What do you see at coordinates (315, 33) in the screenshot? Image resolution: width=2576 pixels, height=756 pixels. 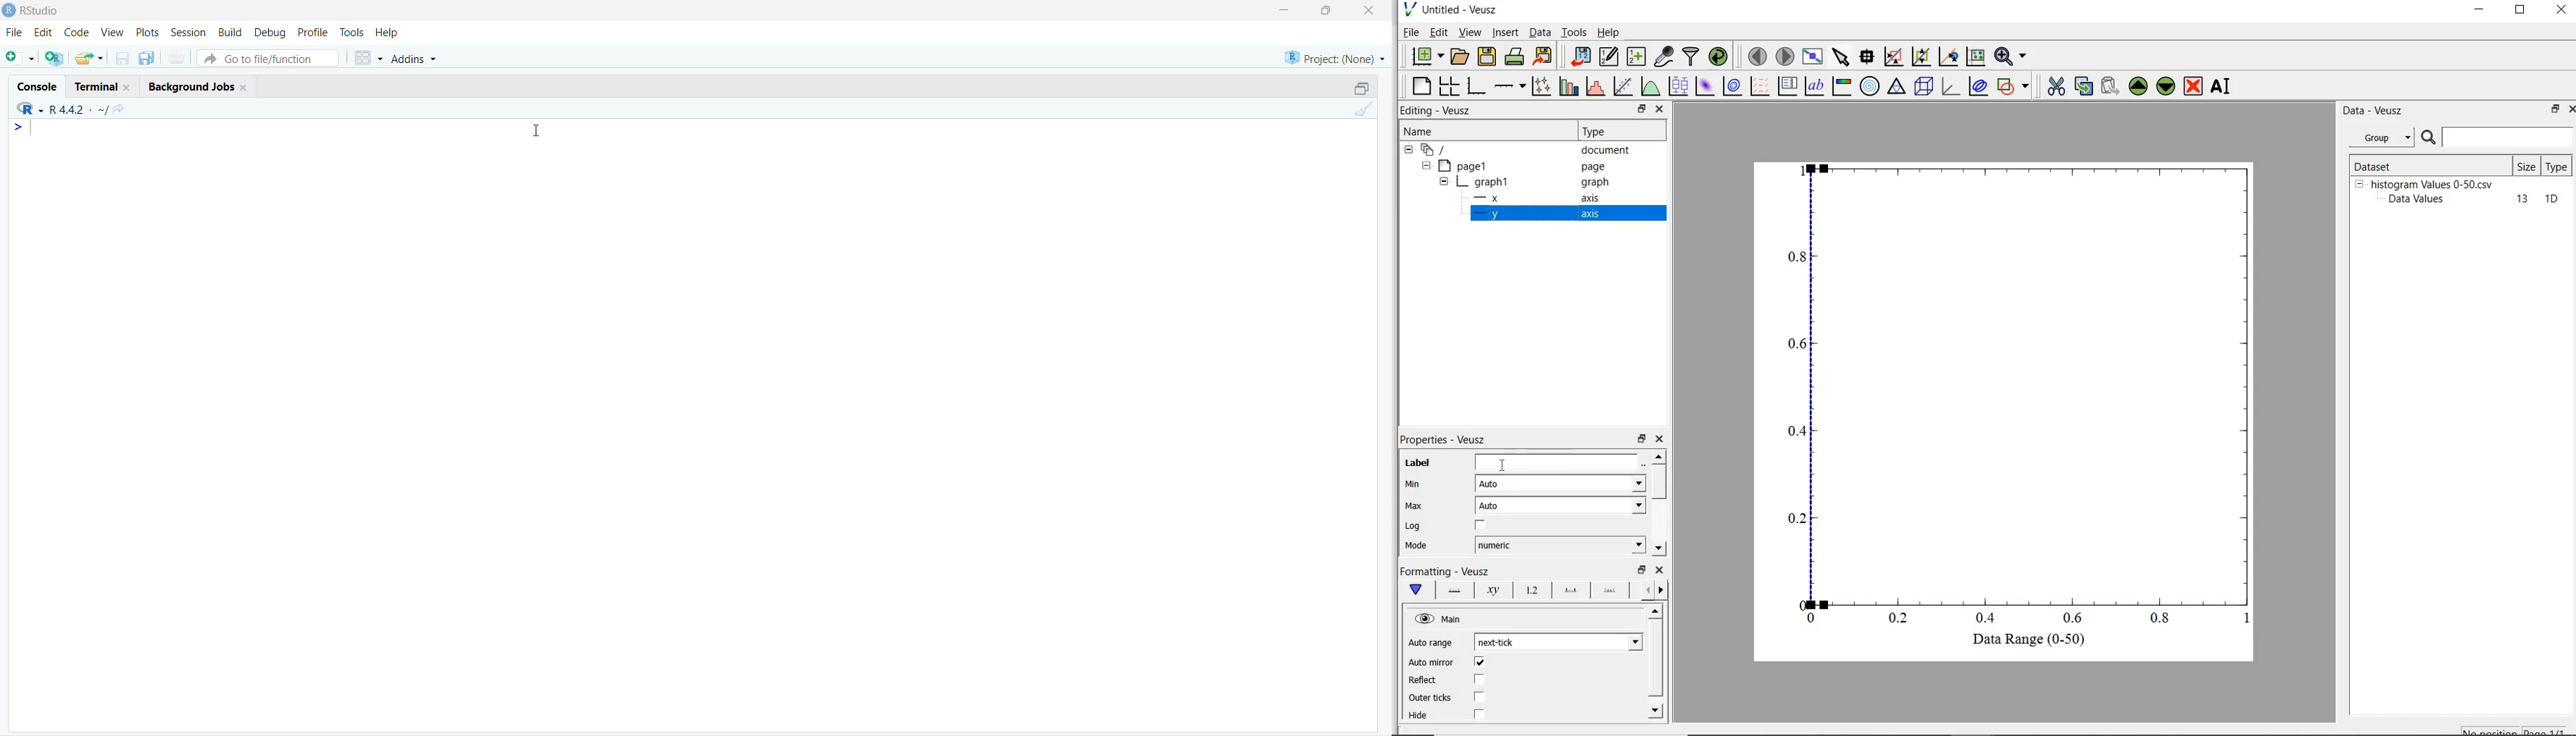 I see `Profile` at bounding box center [315, 33].